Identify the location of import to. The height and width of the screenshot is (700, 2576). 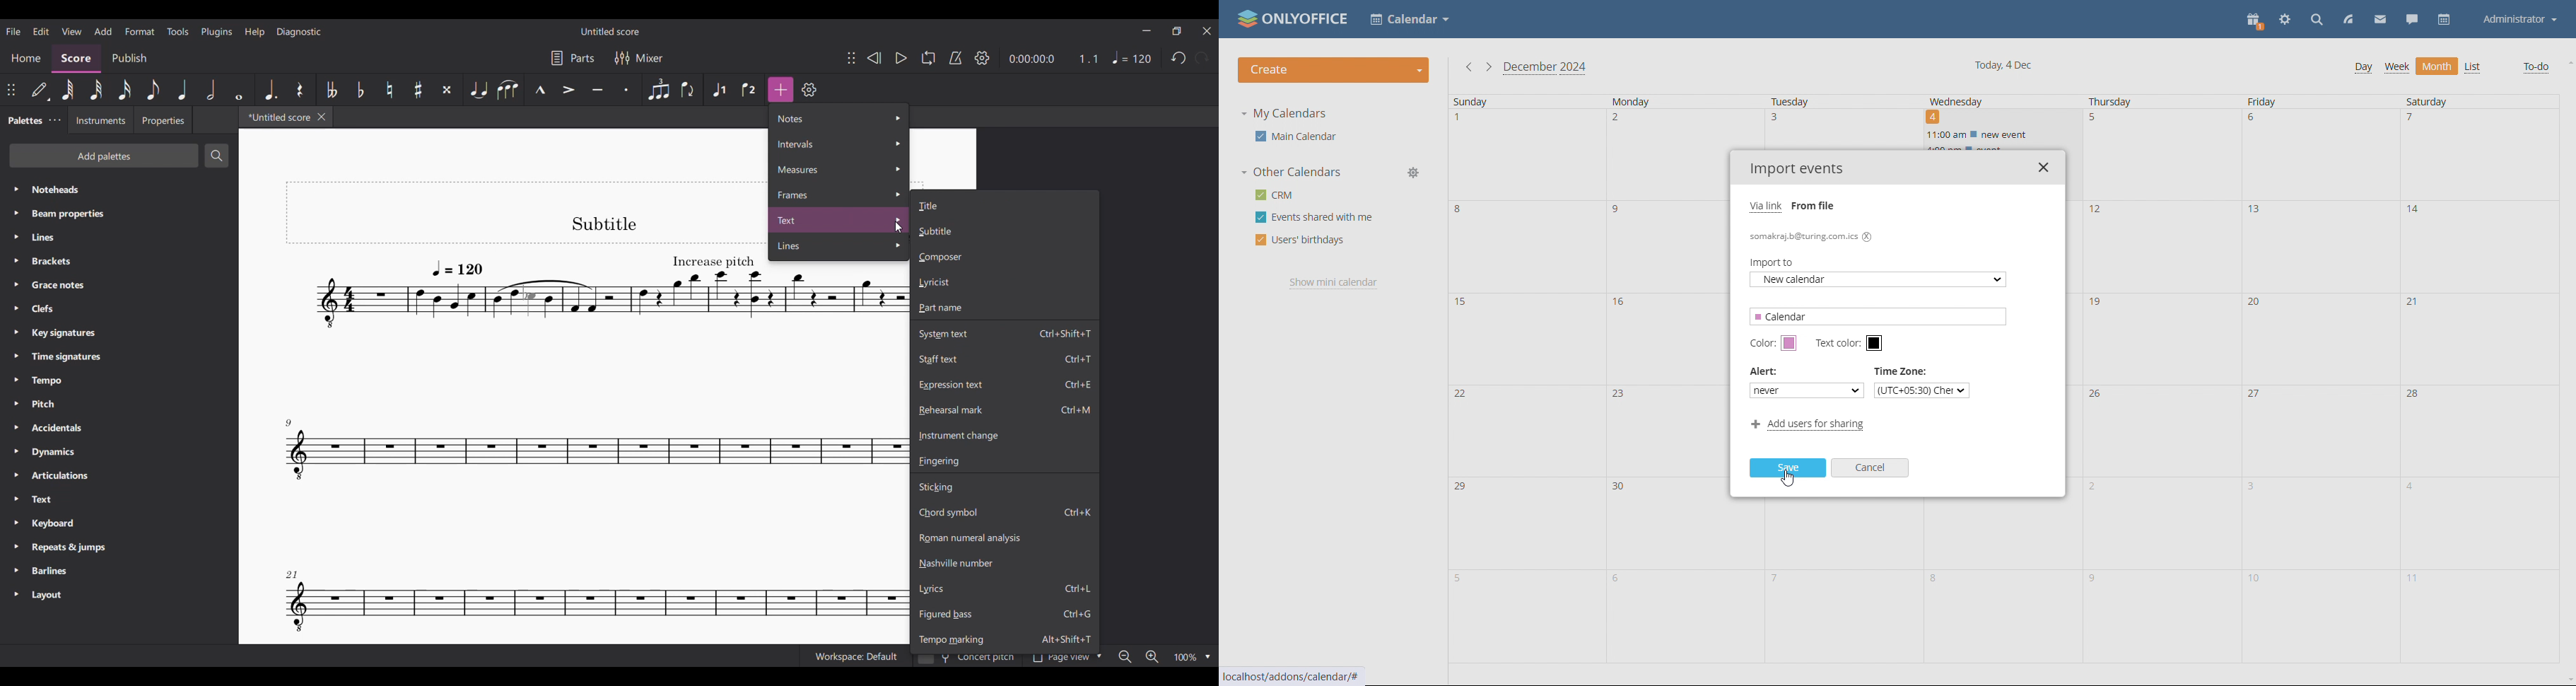
(1777, 264).